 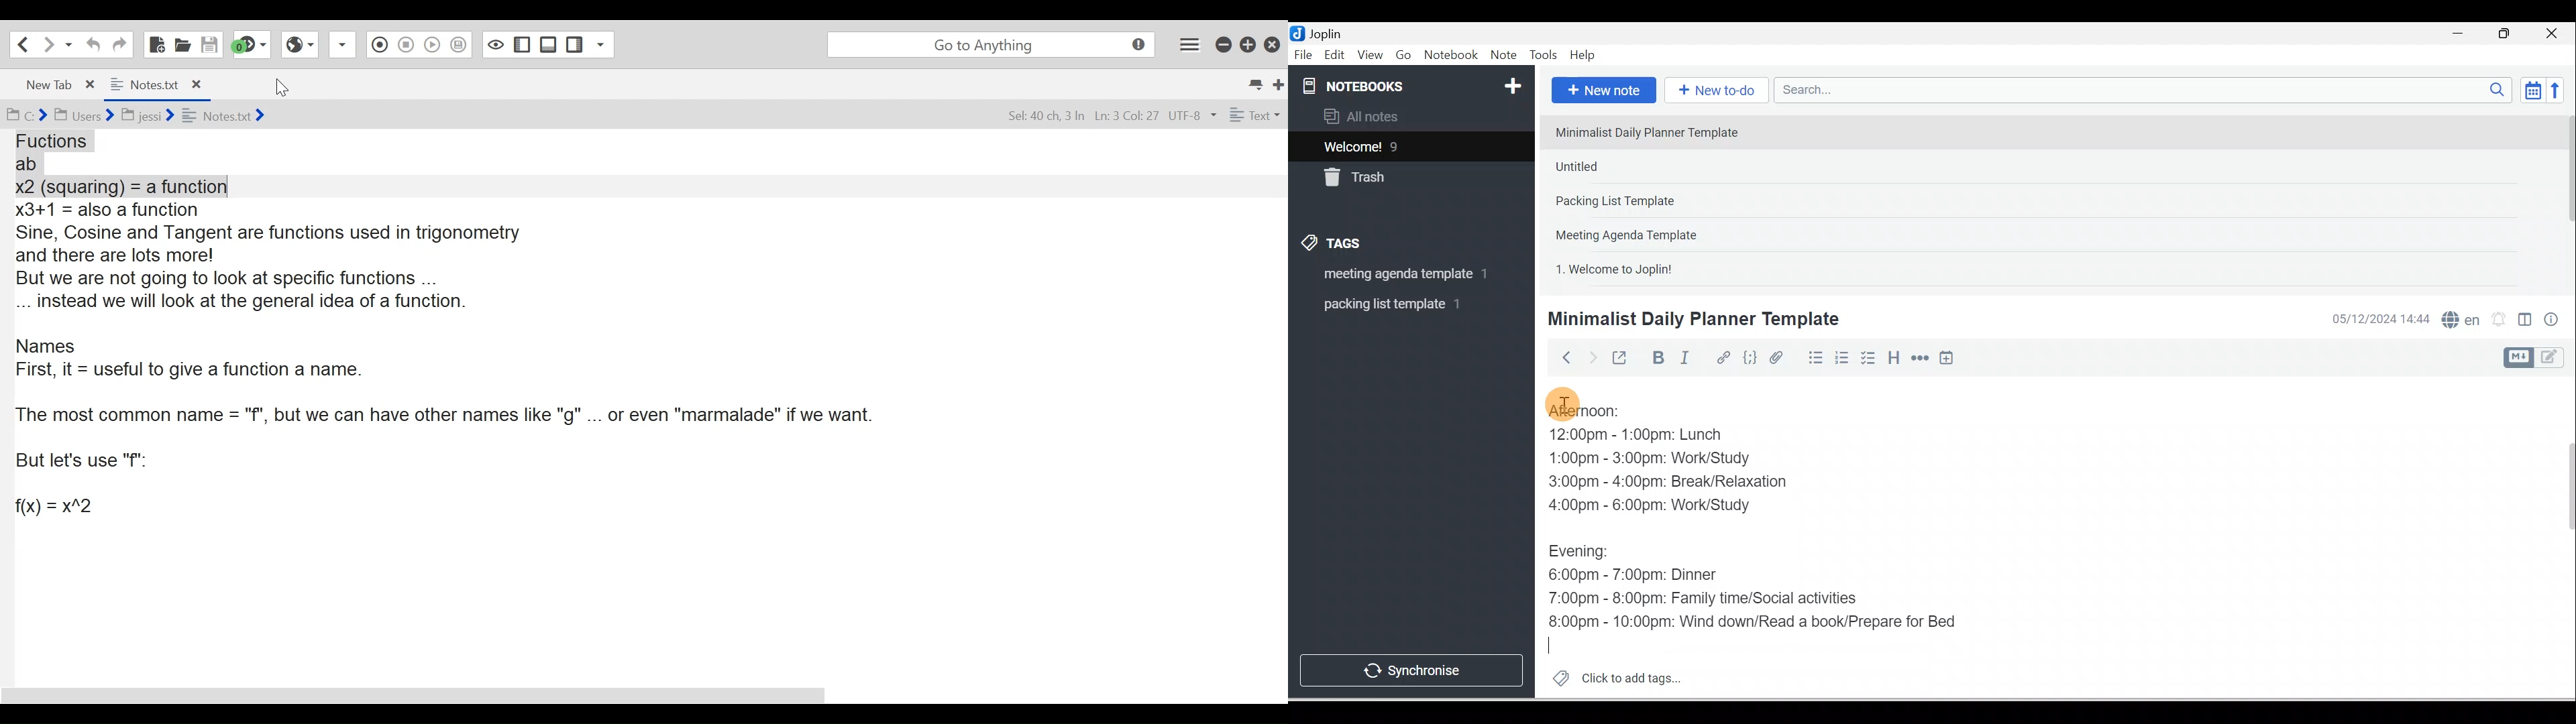 I want to click on Scroll bar, so click(x=2565, y=198).